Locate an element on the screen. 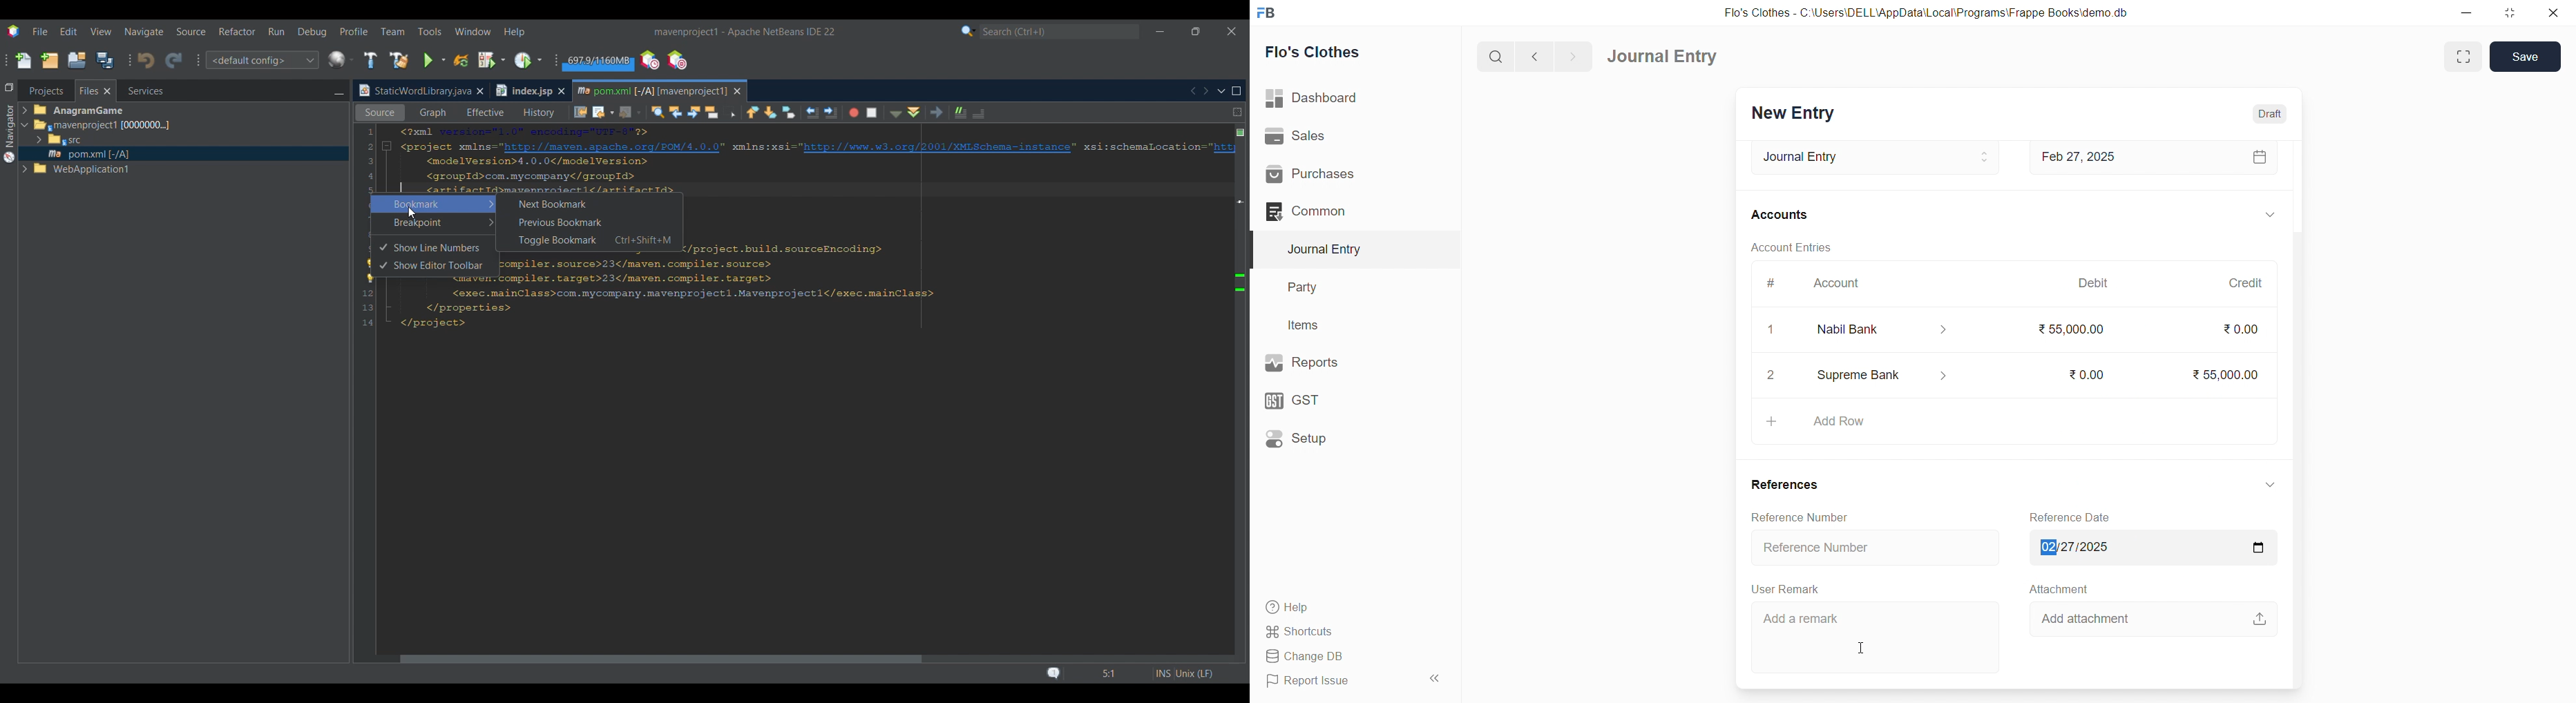 The image size is (2576, 728). Software logo is located at coordinates (14, 32).